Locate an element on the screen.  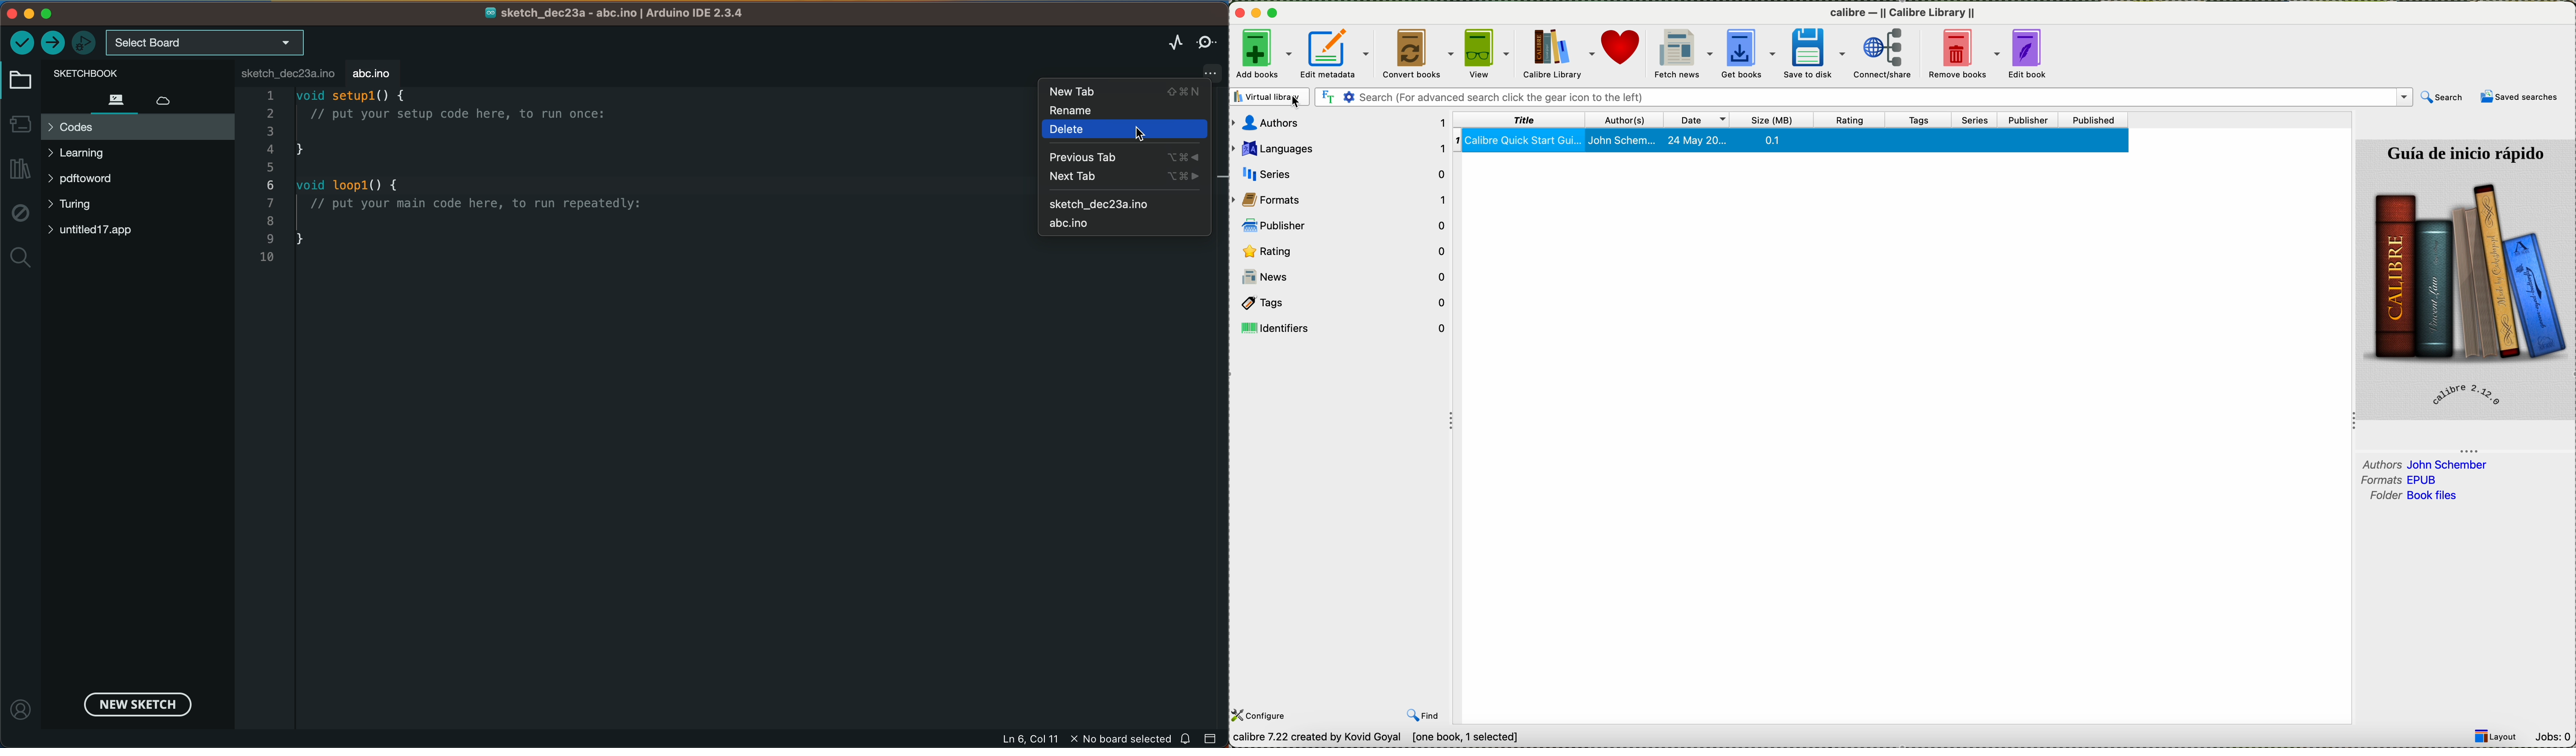
configure is located at coordinates (1262, 715).